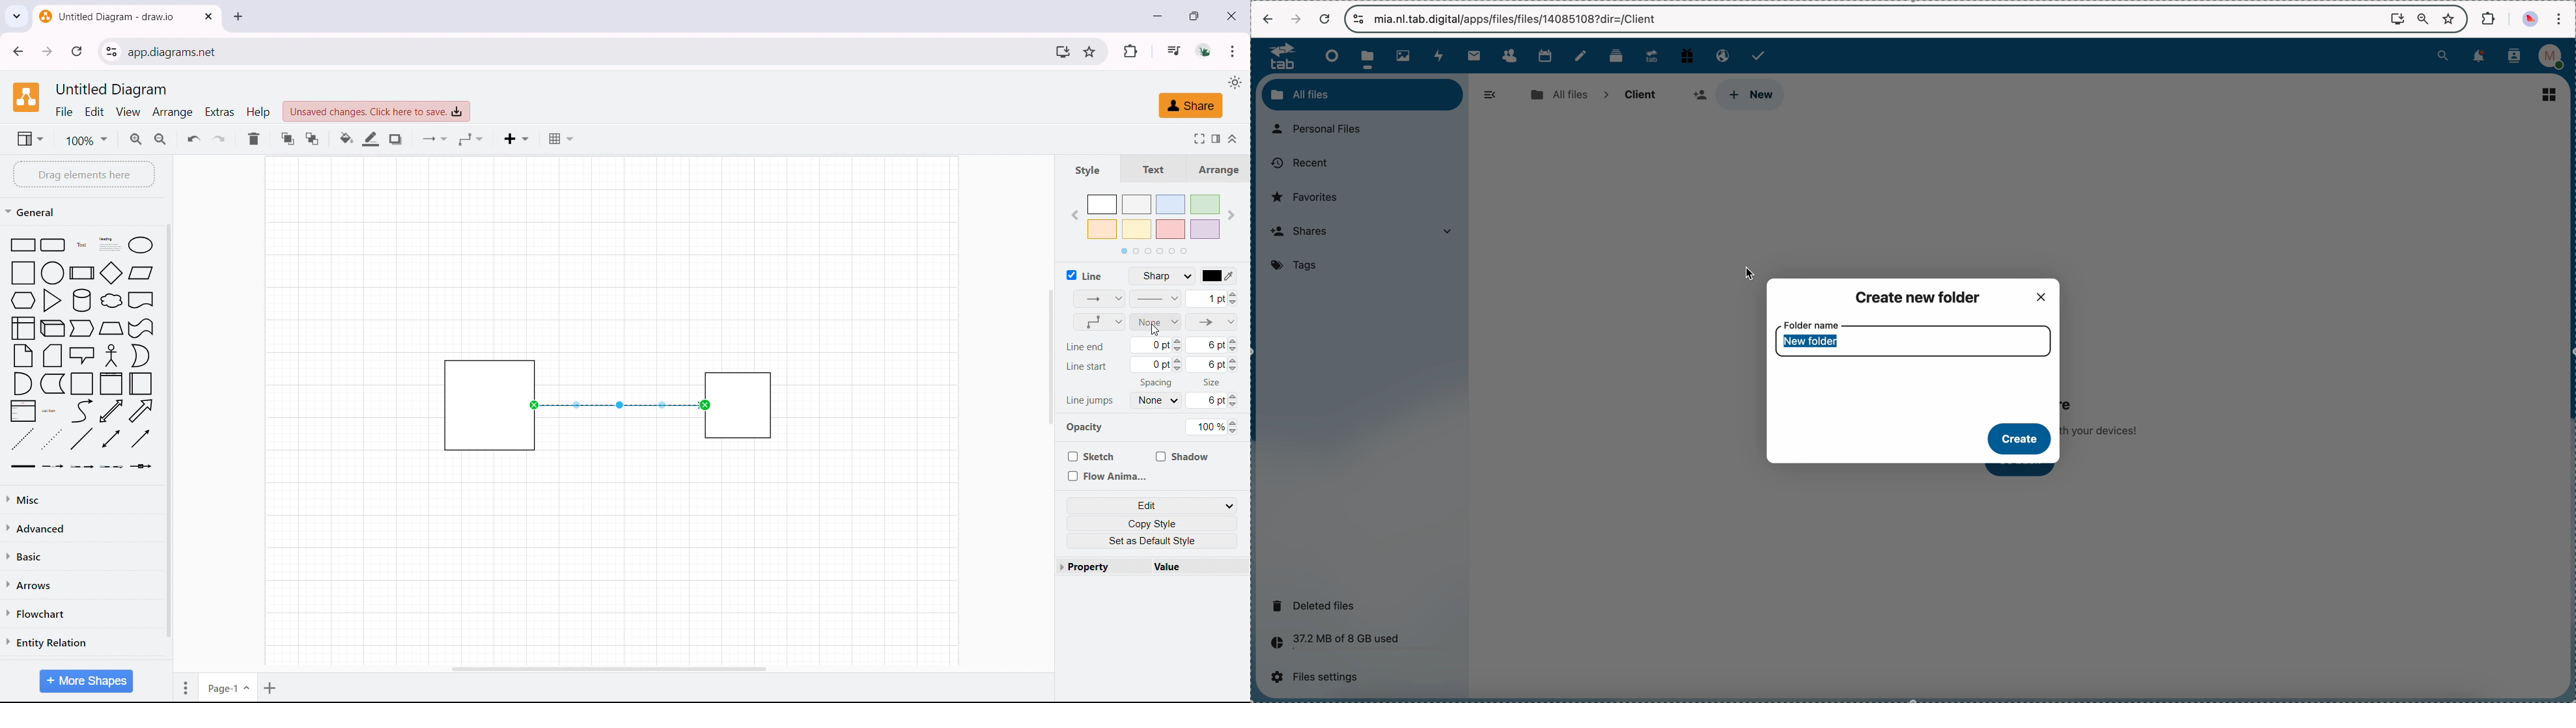  Describe the element at coordinates (1329, 56) in the screenshot. I see `dashboard` at that location.